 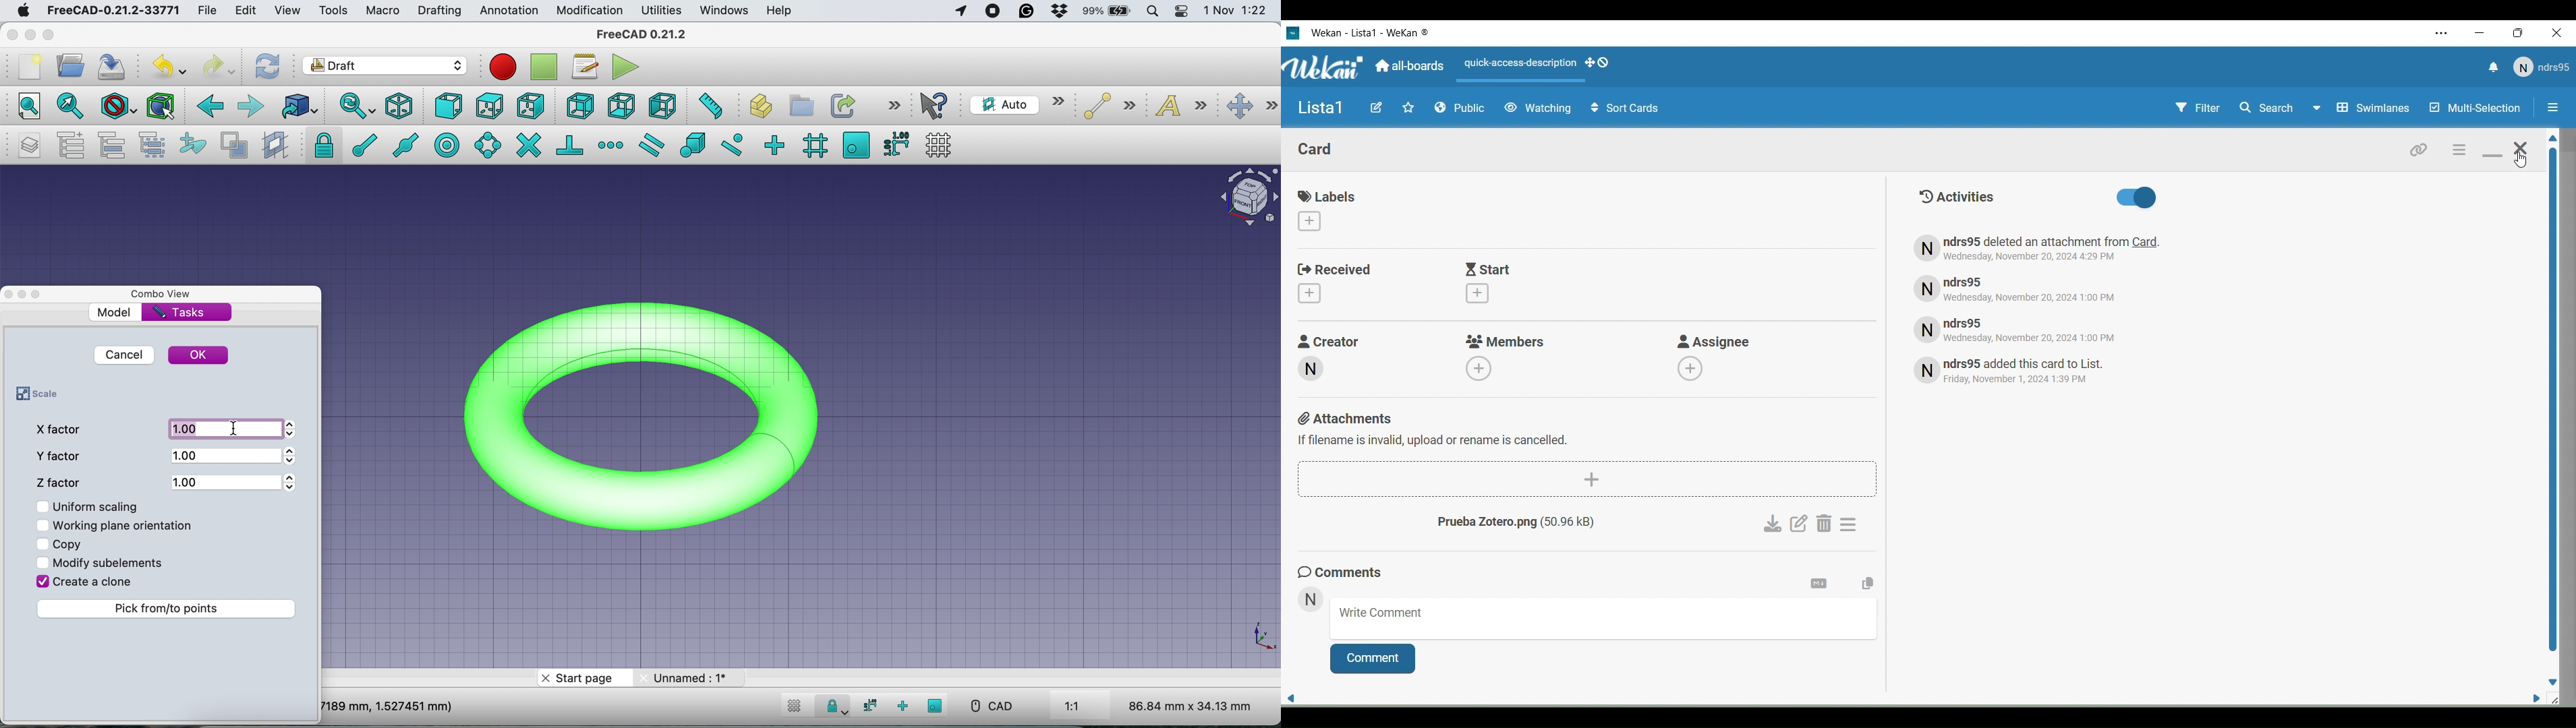 I want to click on CAD, so click(x=987, y=706).